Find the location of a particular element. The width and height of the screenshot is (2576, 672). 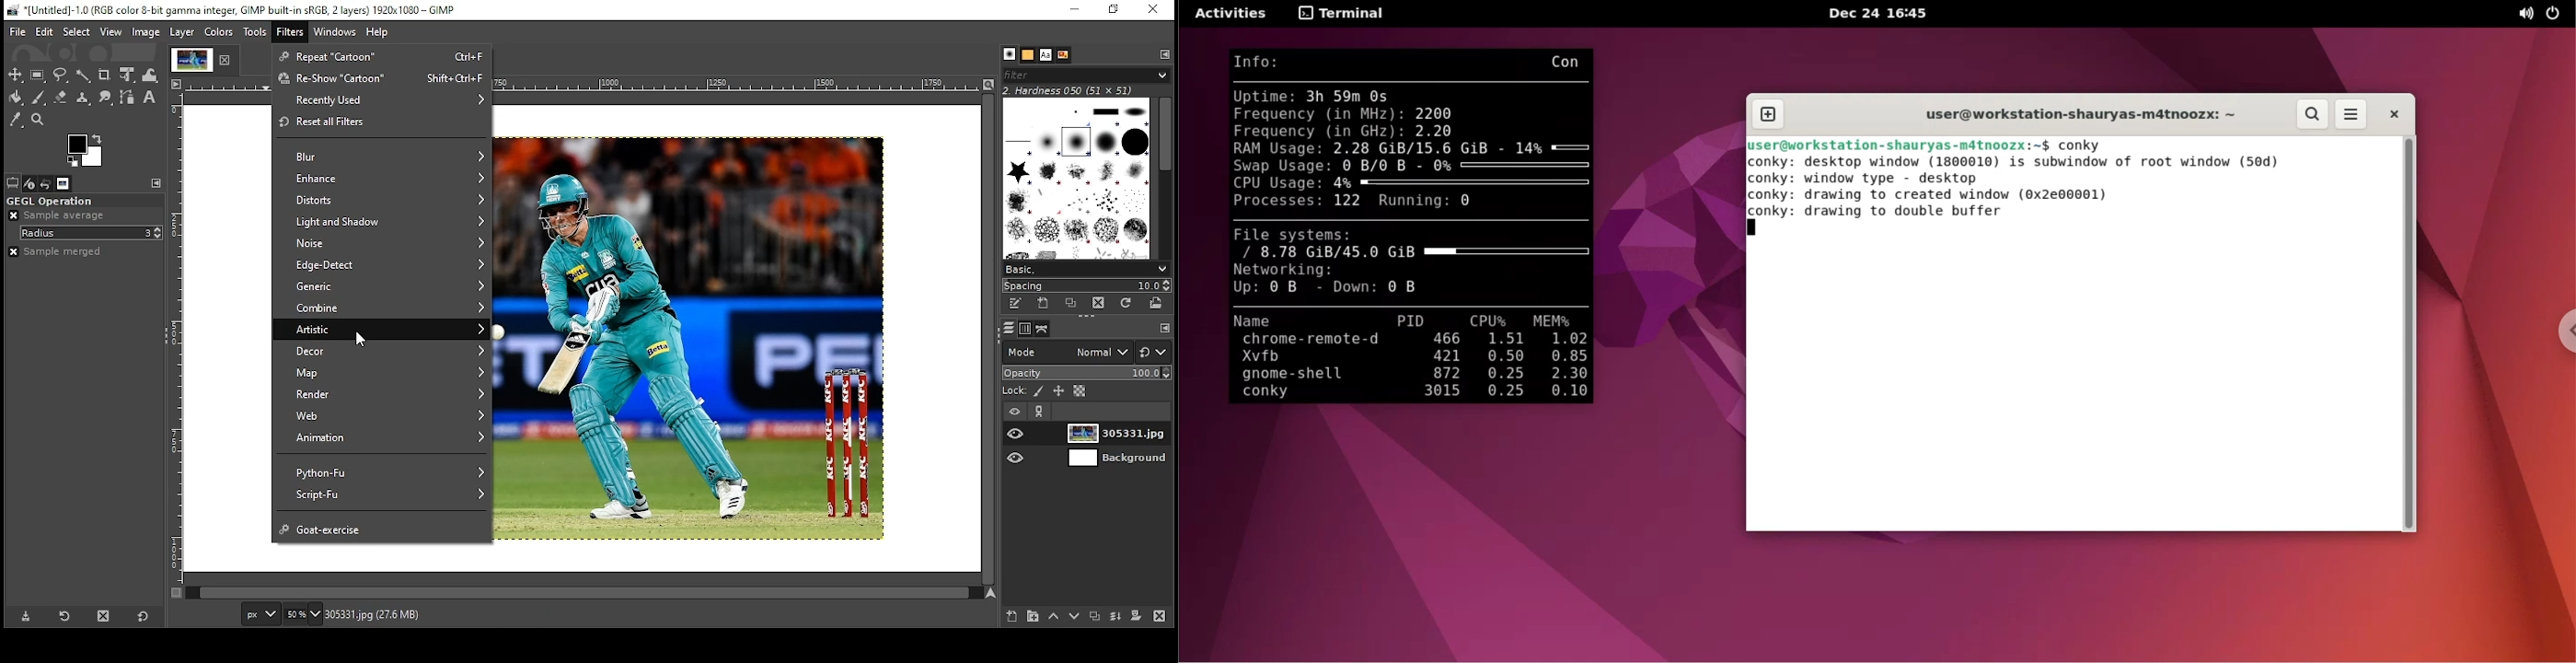

python fu is located at coordinates (384, 471).